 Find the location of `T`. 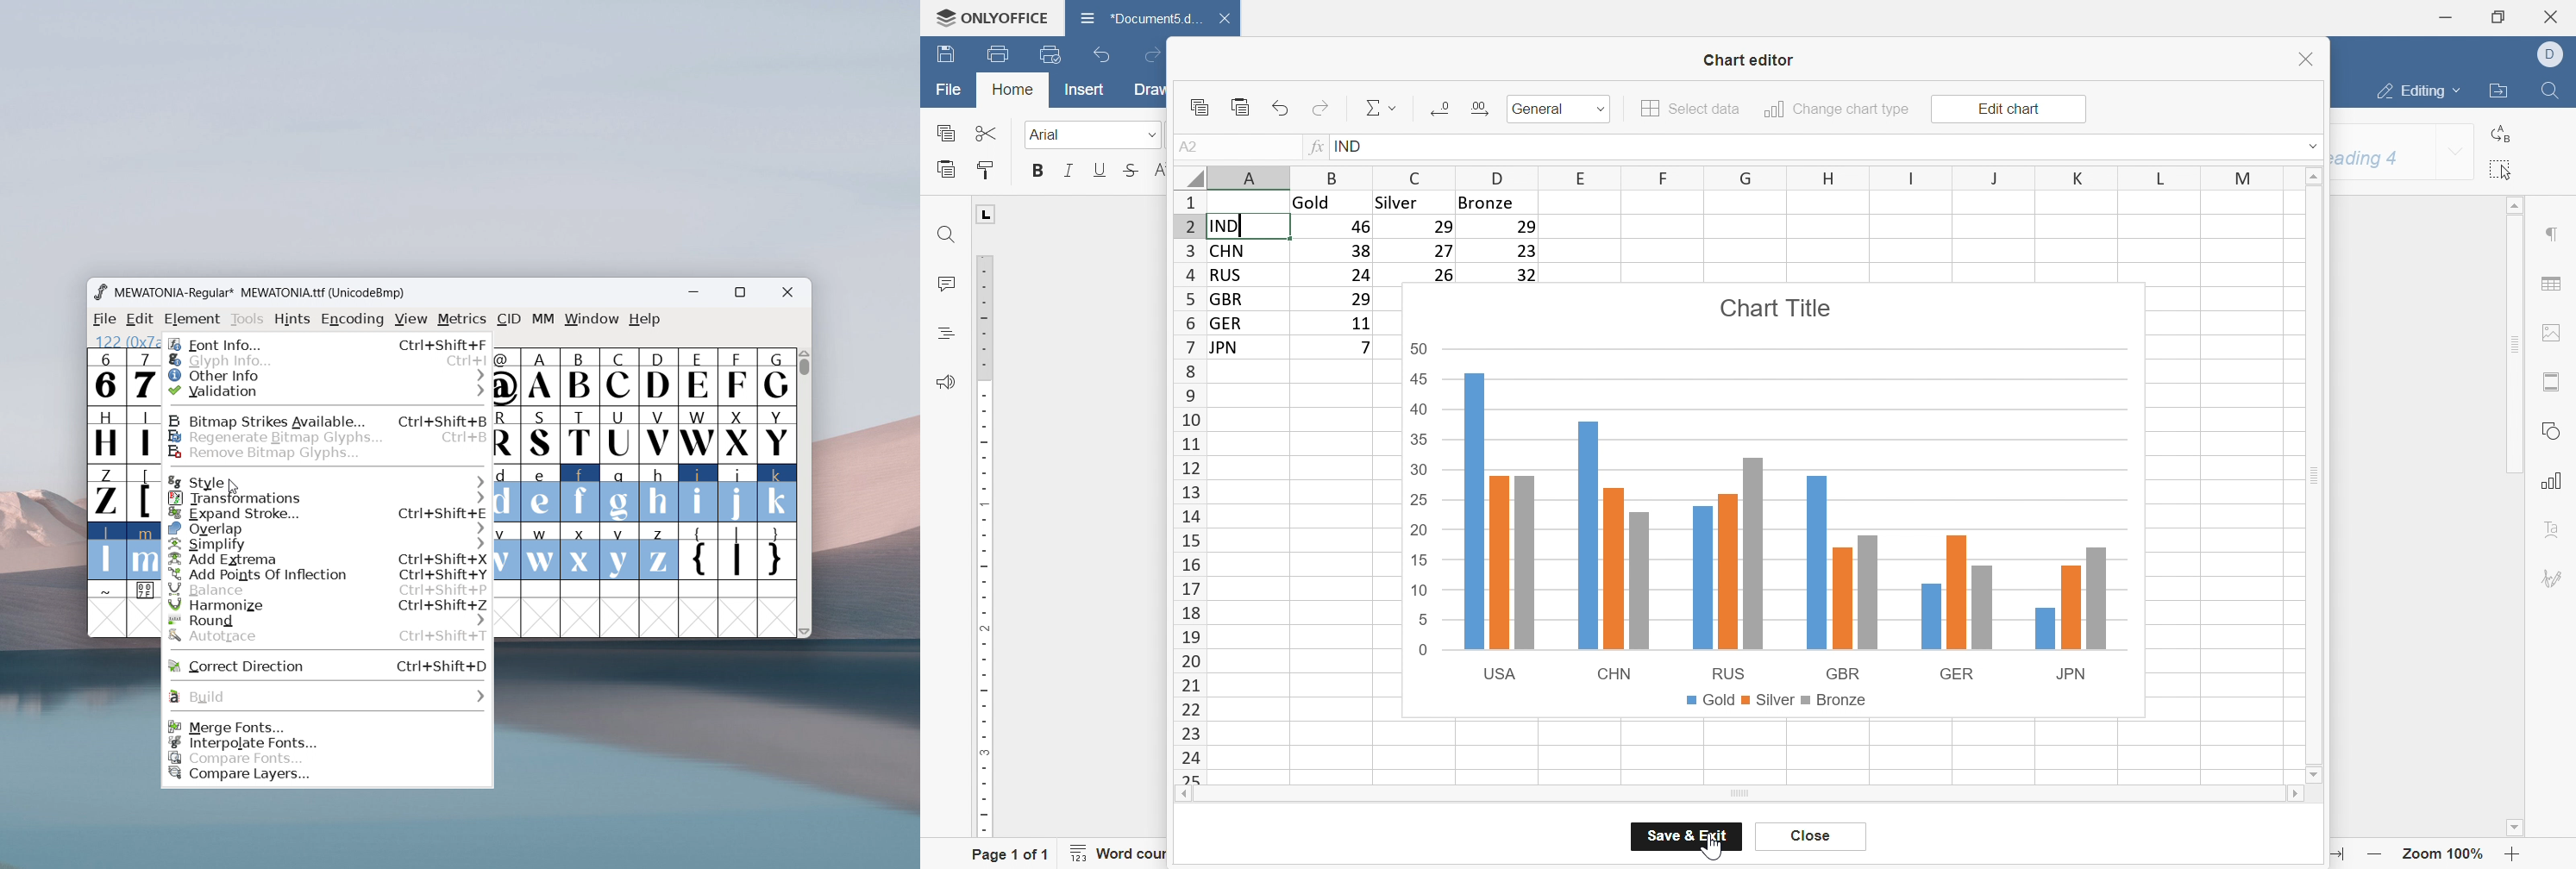

T is located at coordinates (581, 435).